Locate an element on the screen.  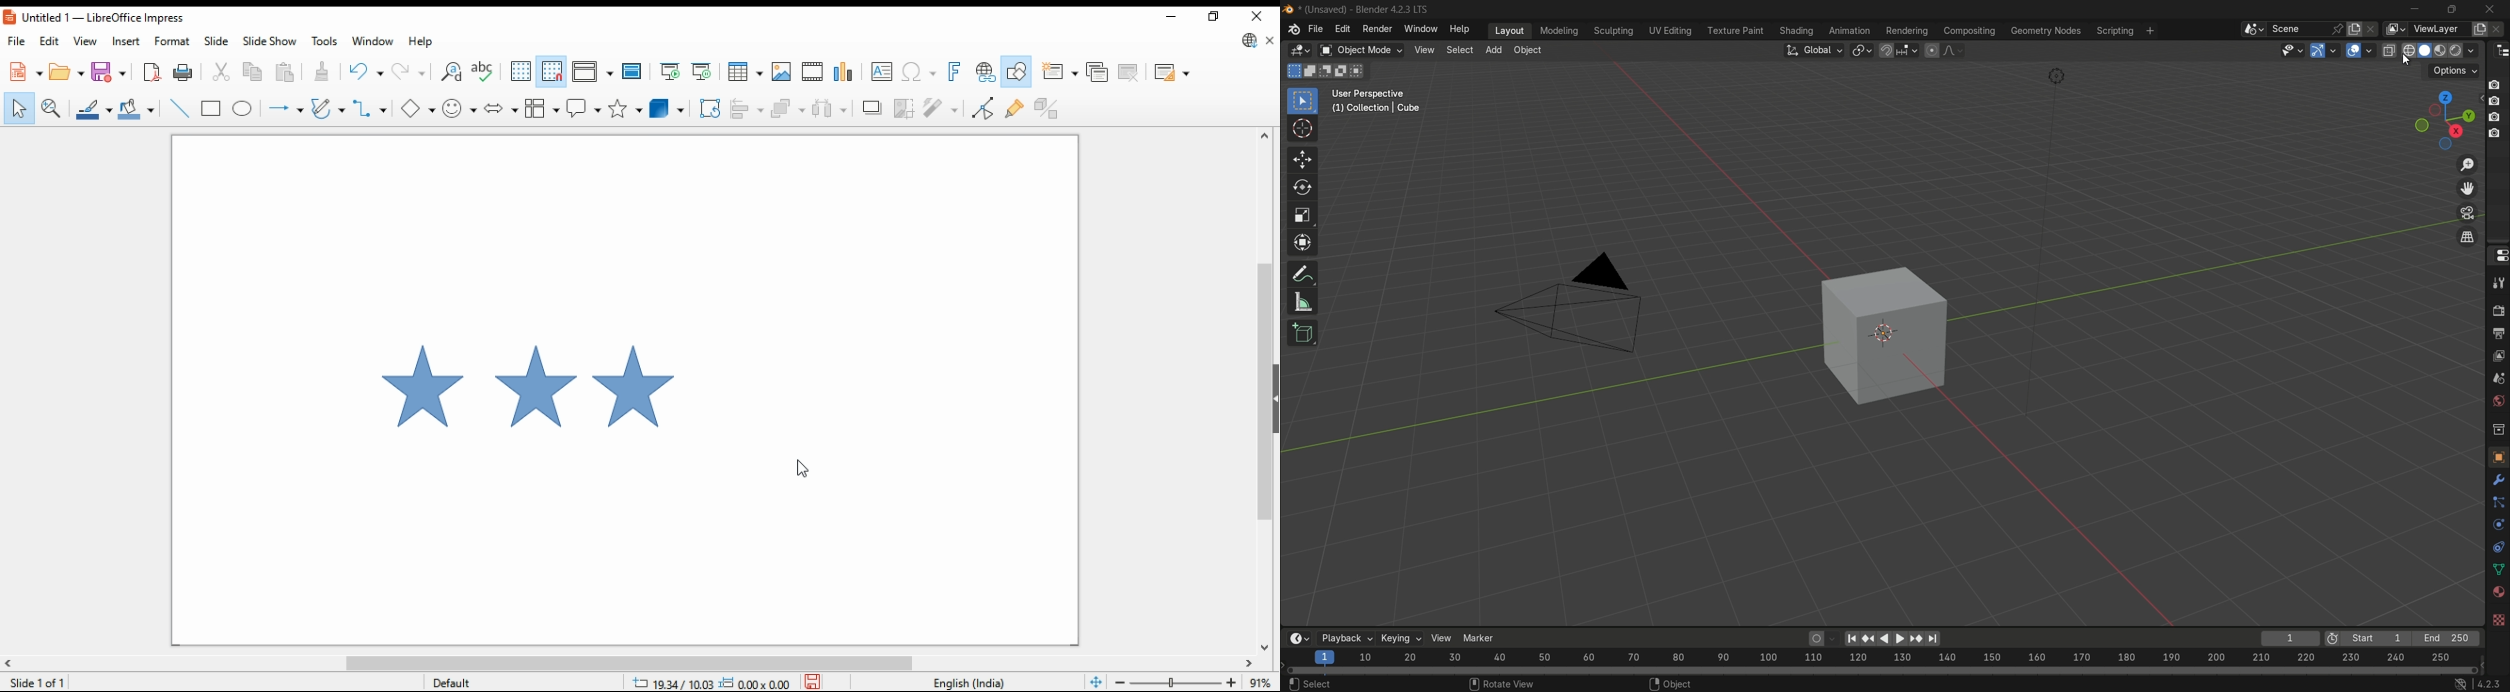
view is located at coordinates (86, 41).